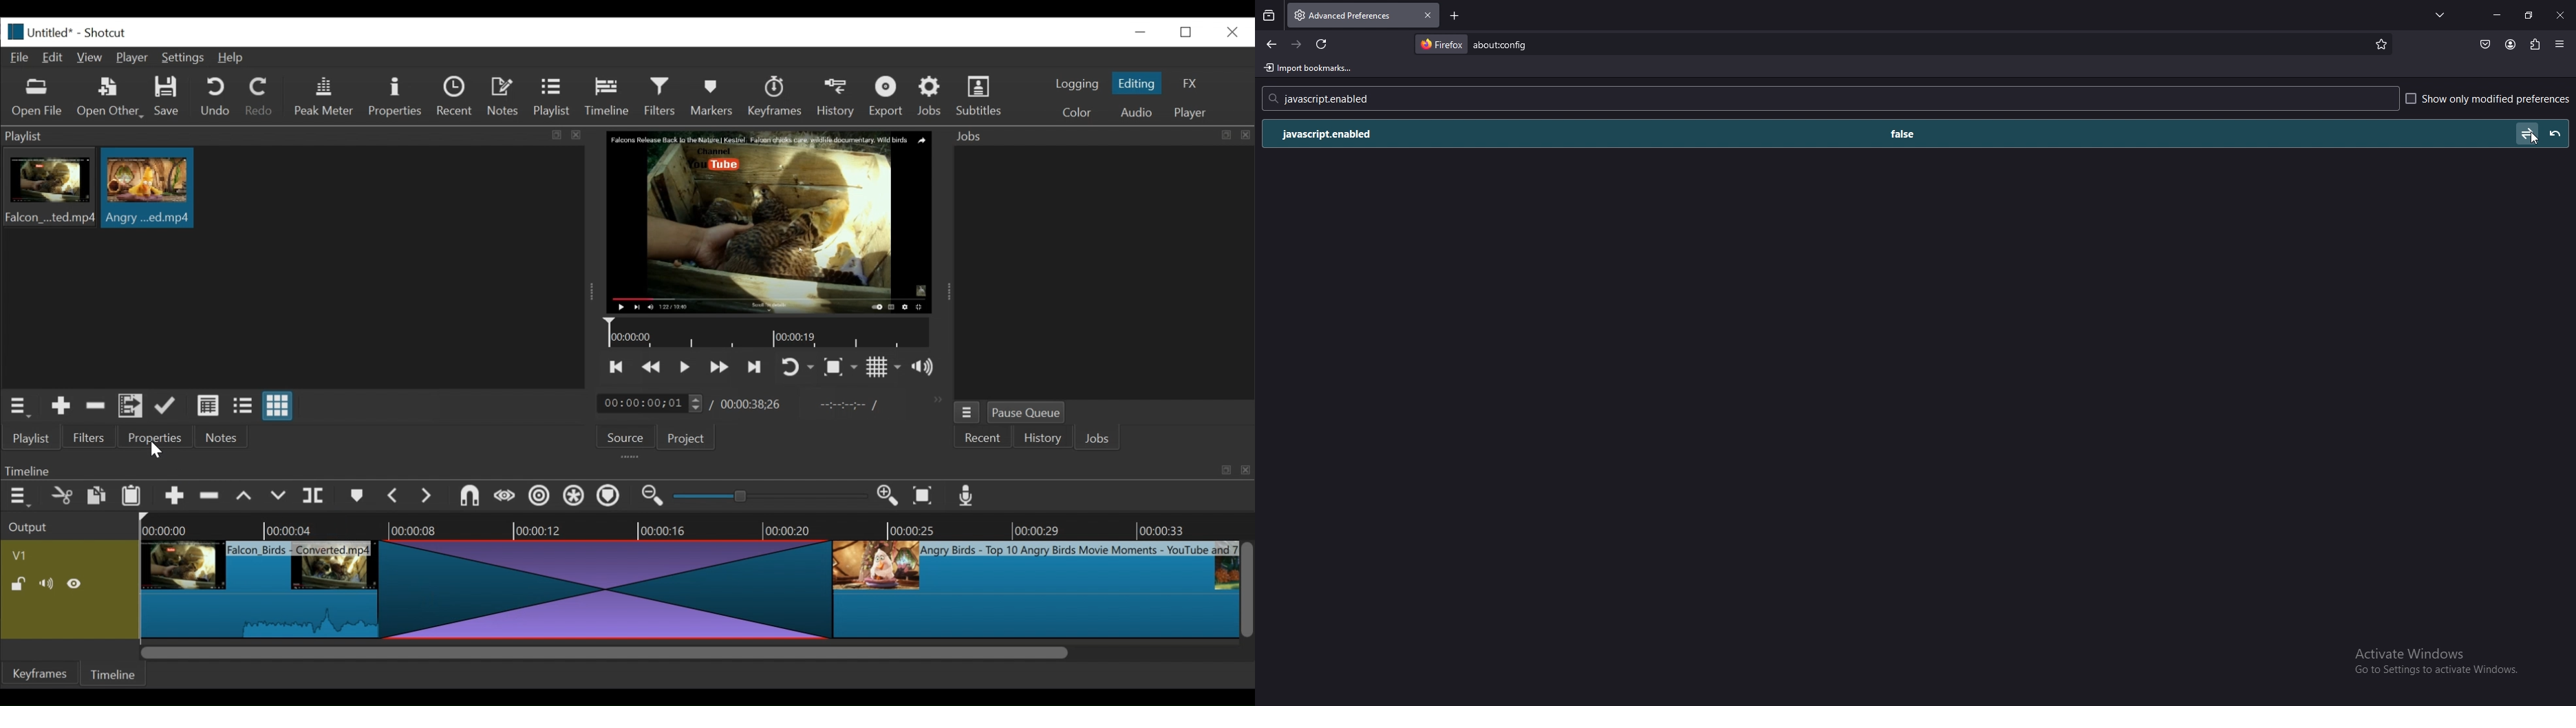 The width and height of the screenshot is (2576, 728). I want to click on lift, so click(246, 497).